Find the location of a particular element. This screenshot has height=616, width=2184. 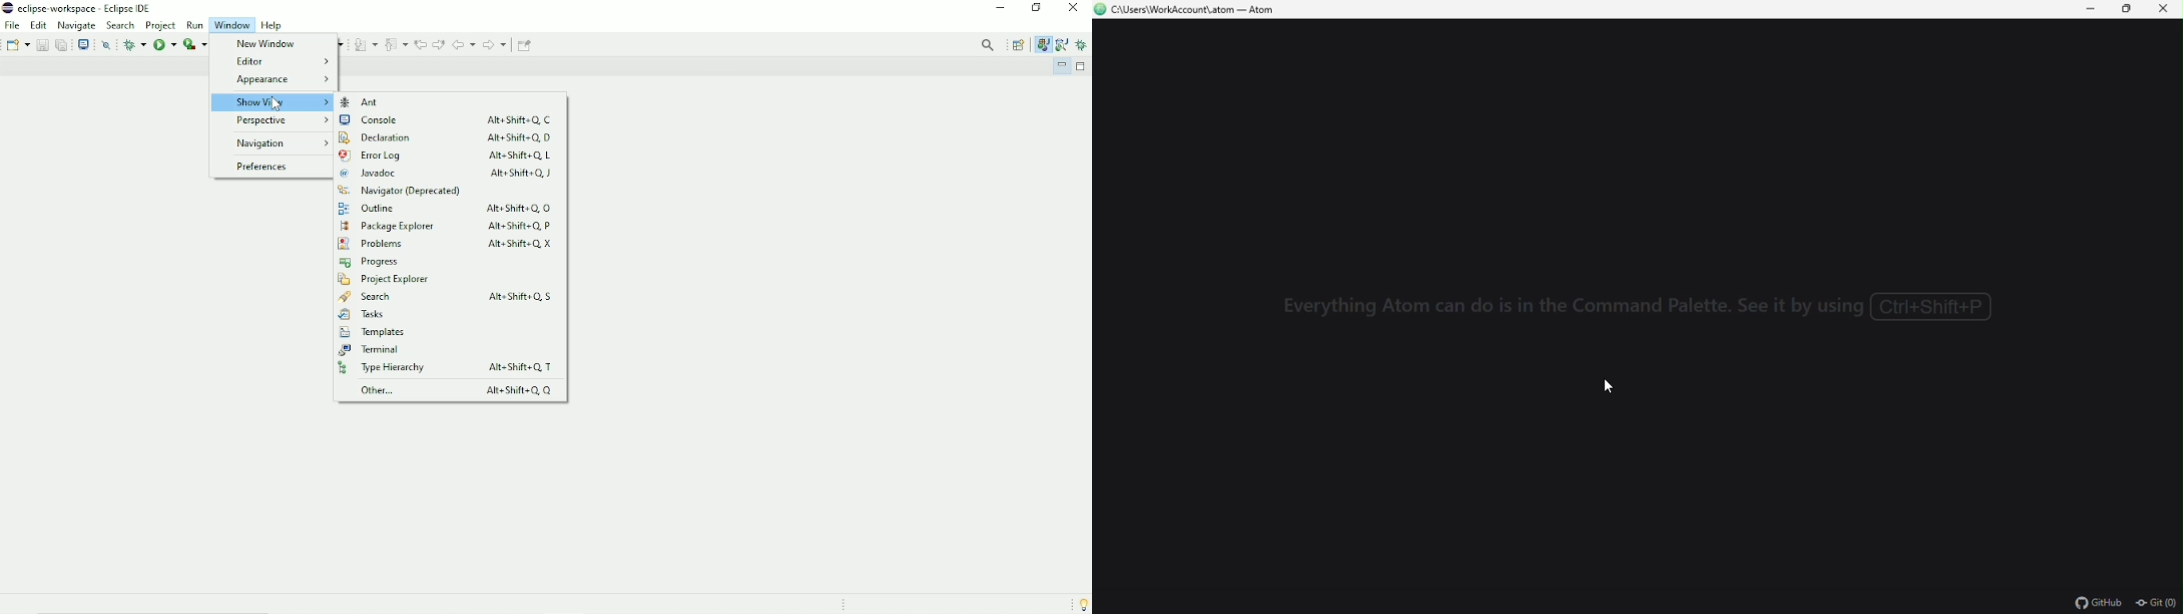

Pin Editor is located at coordinates (526, 44).